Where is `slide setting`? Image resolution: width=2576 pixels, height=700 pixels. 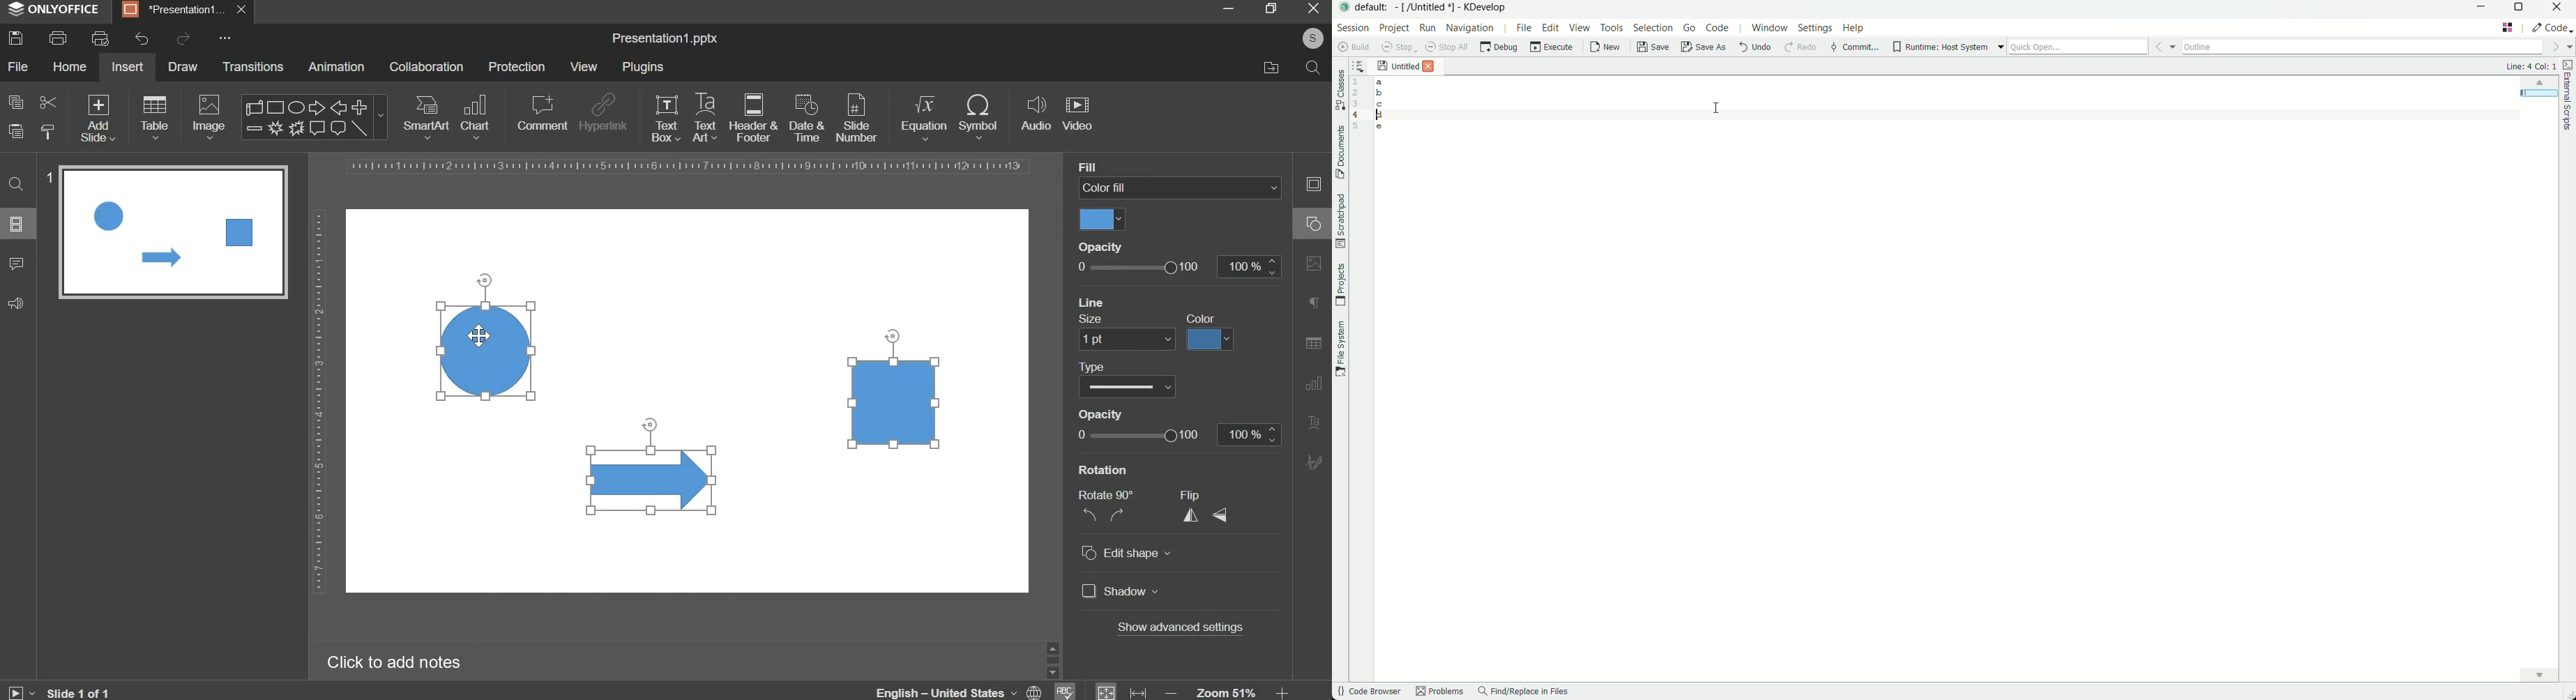 slide setting is located at coordinates (1312, 183).